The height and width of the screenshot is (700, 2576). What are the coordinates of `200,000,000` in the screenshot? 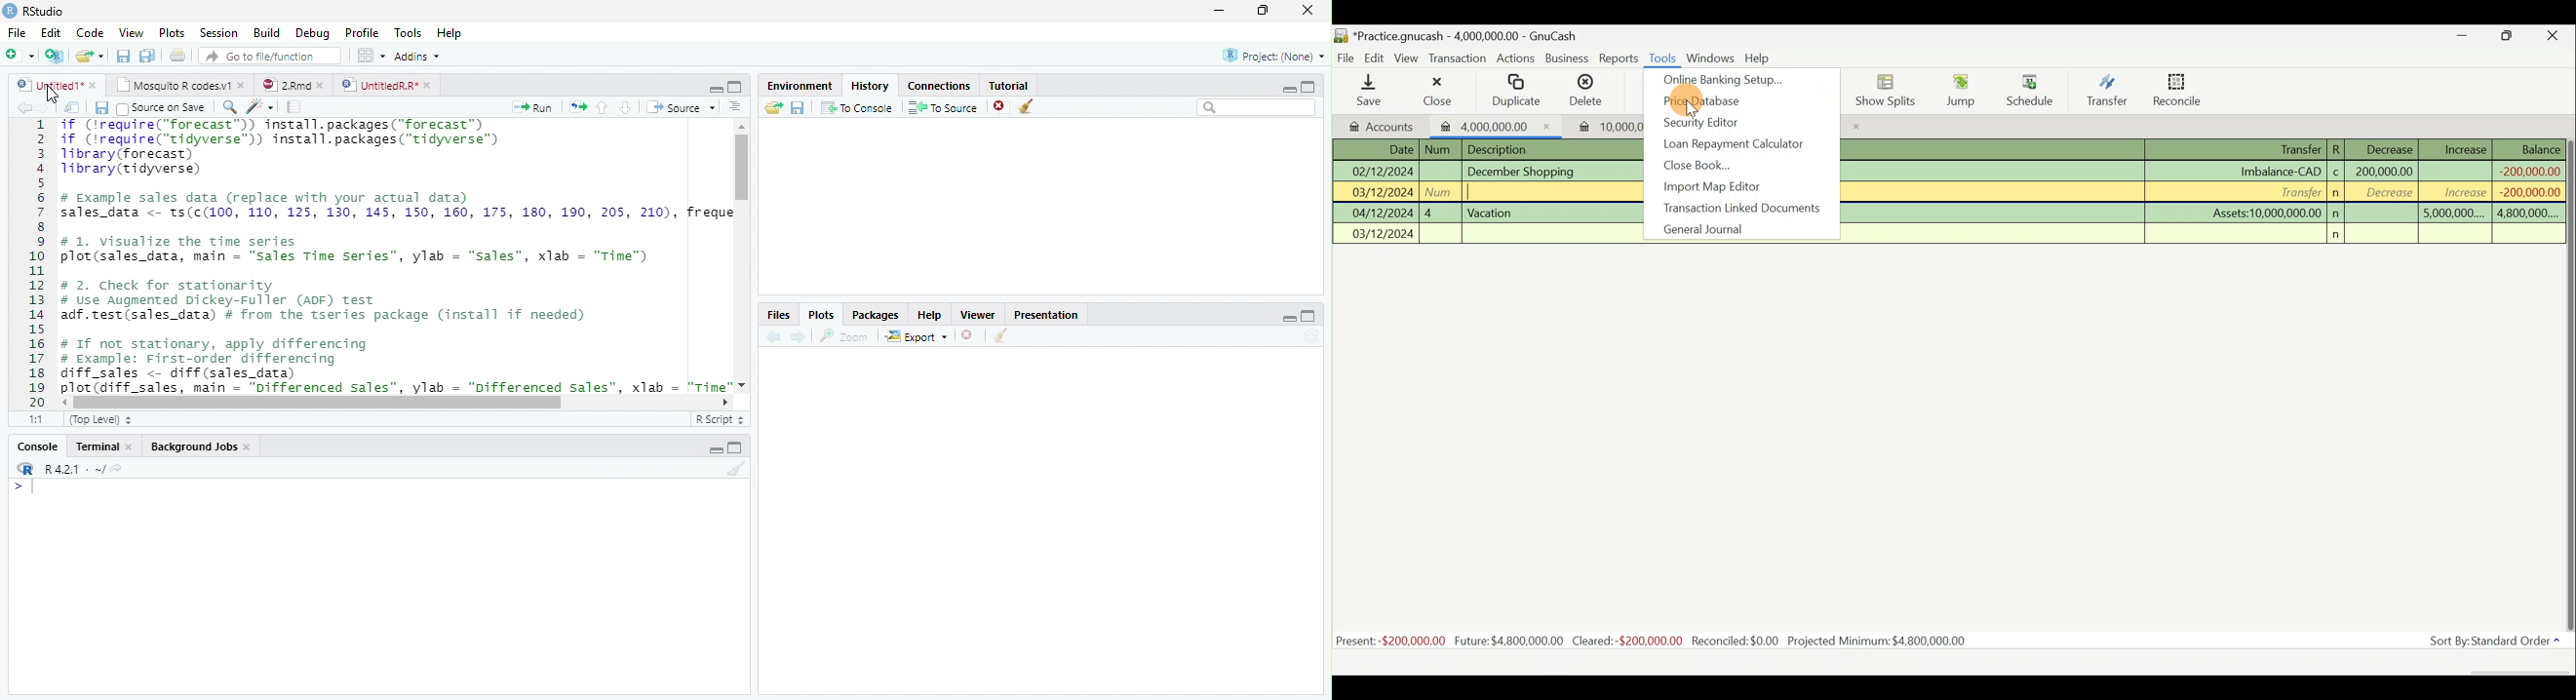 It's located at (2383, 171).